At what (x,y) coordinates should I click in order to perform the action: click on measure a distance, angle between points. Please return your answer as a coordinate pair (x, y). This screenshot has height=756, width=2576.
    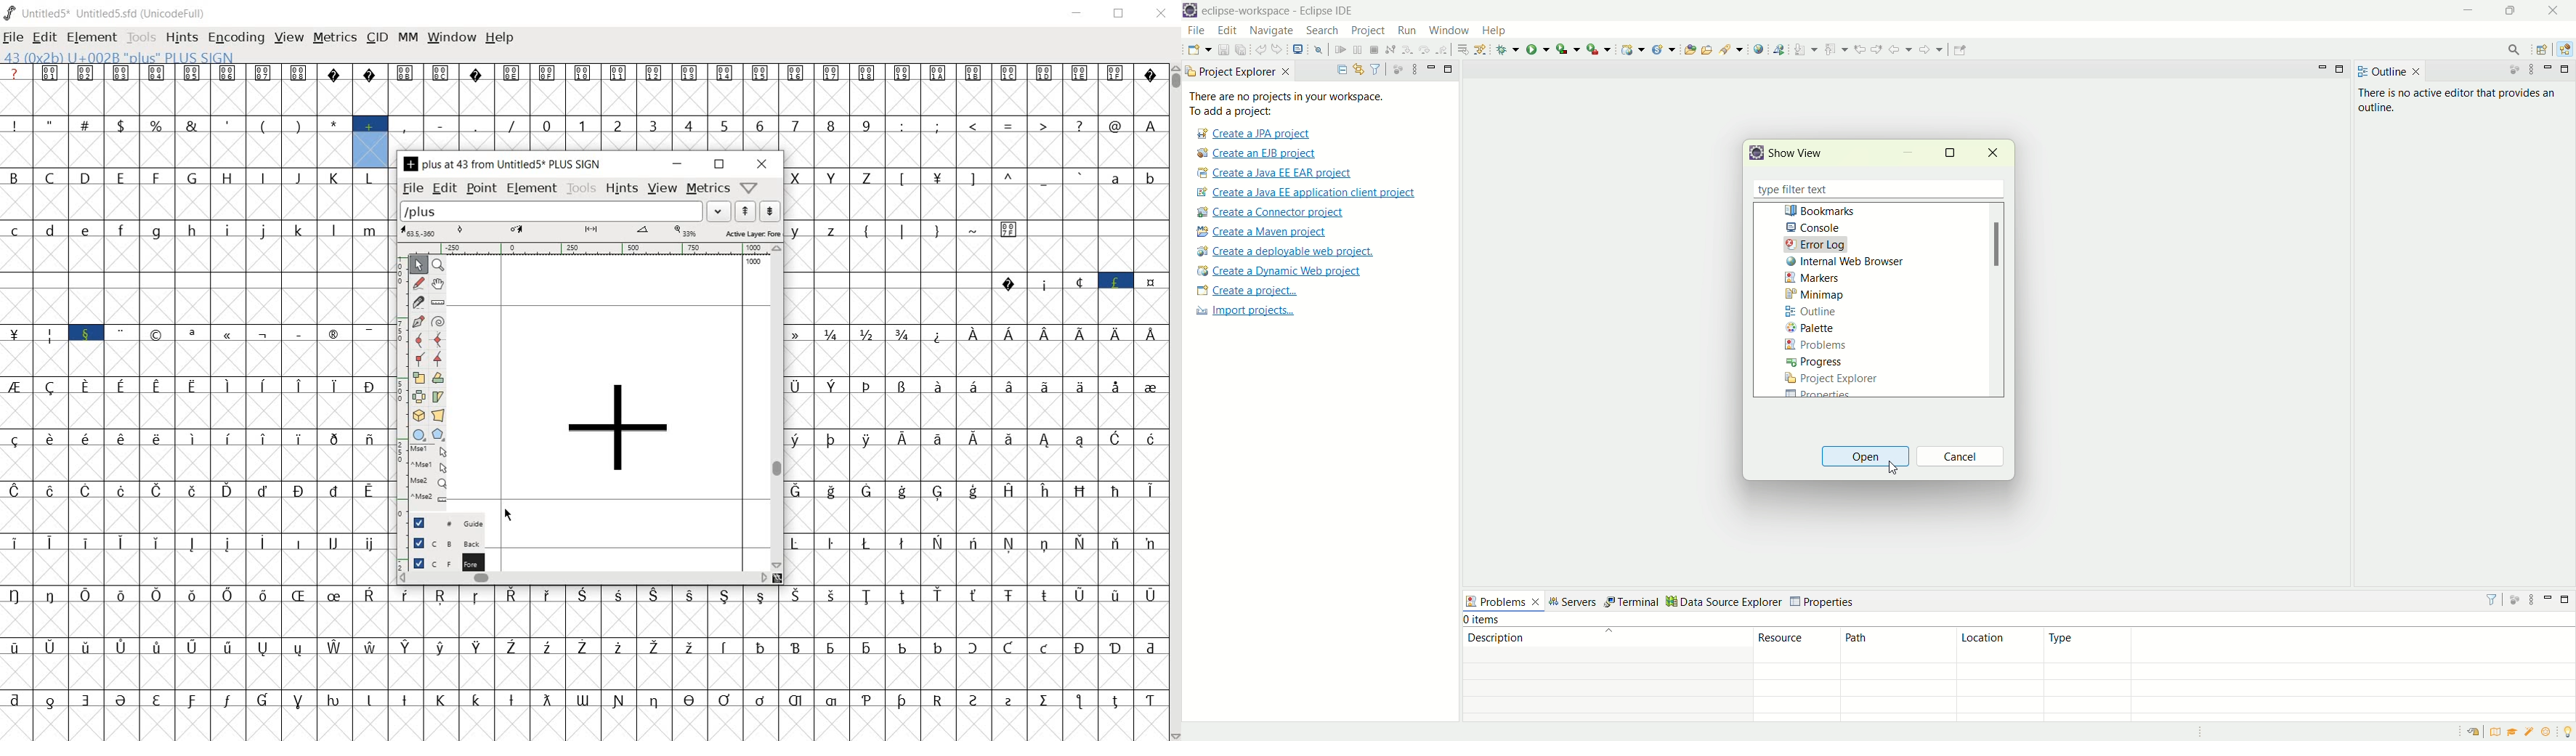
    Looking at the image, I should click on (438, 302).